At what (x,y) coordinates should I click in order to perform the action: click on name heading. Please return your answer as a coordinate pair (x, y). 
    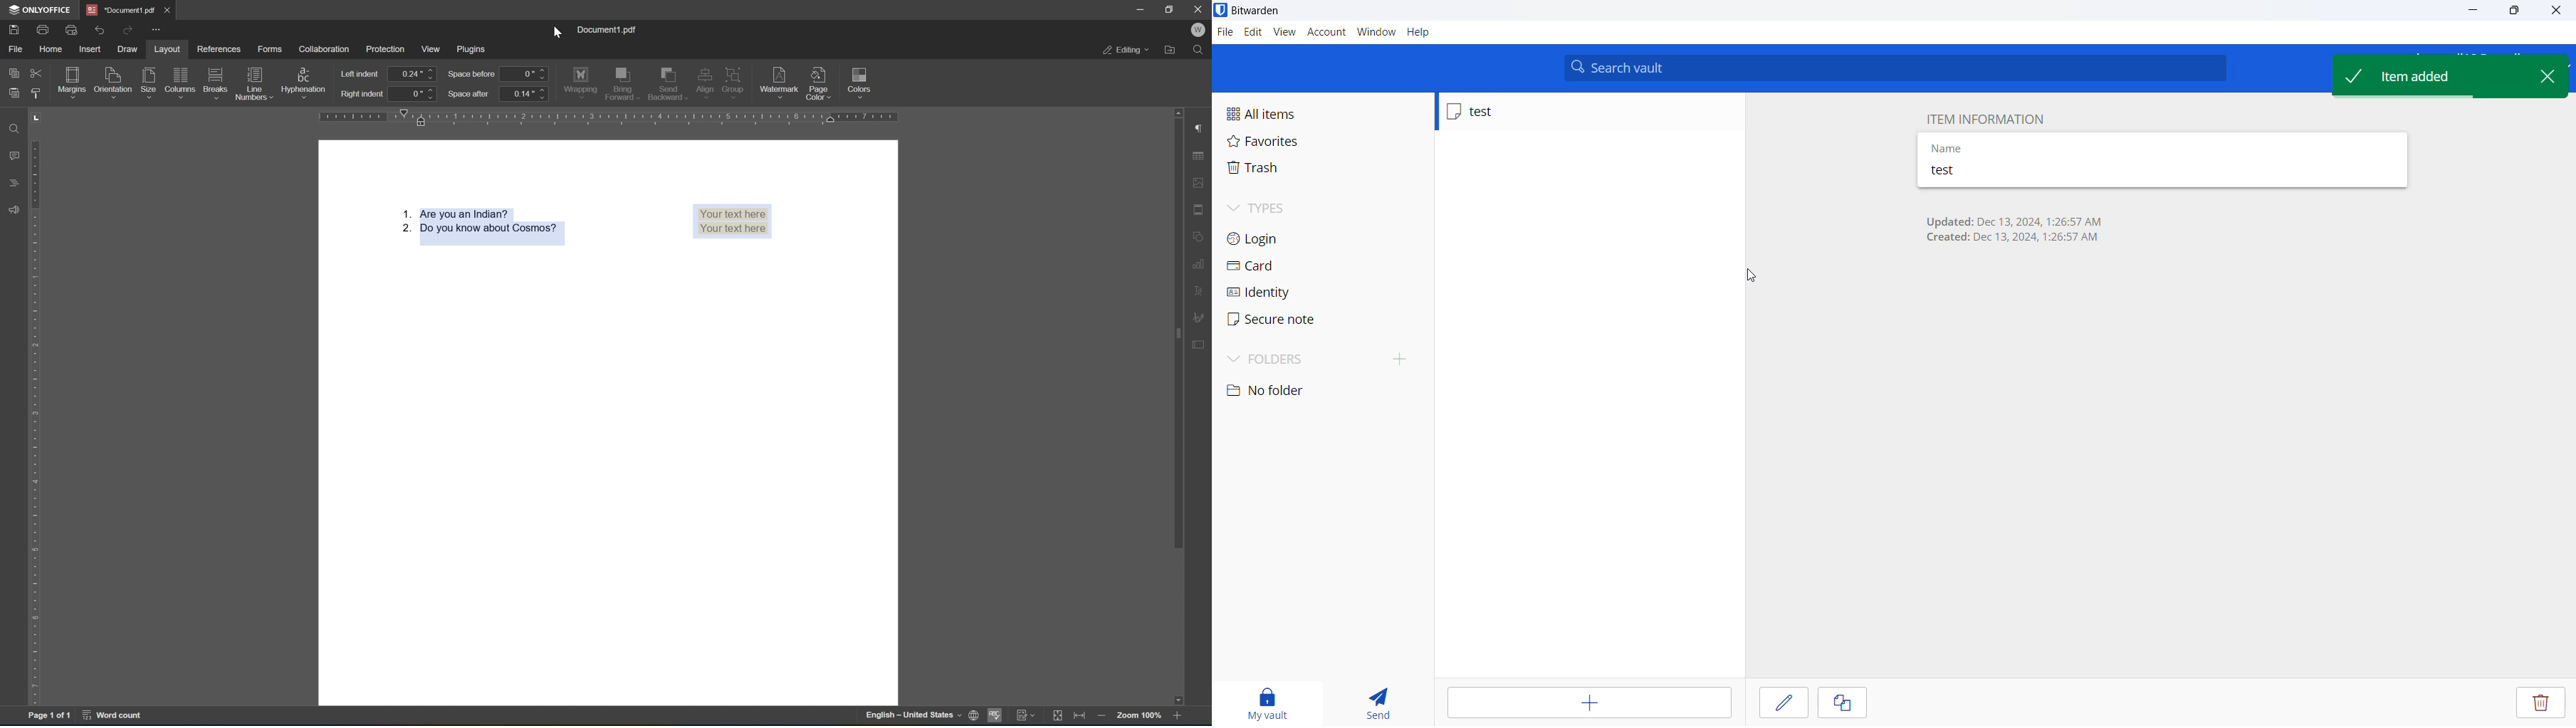
    Looking at the image, I should click on (1978, 146).